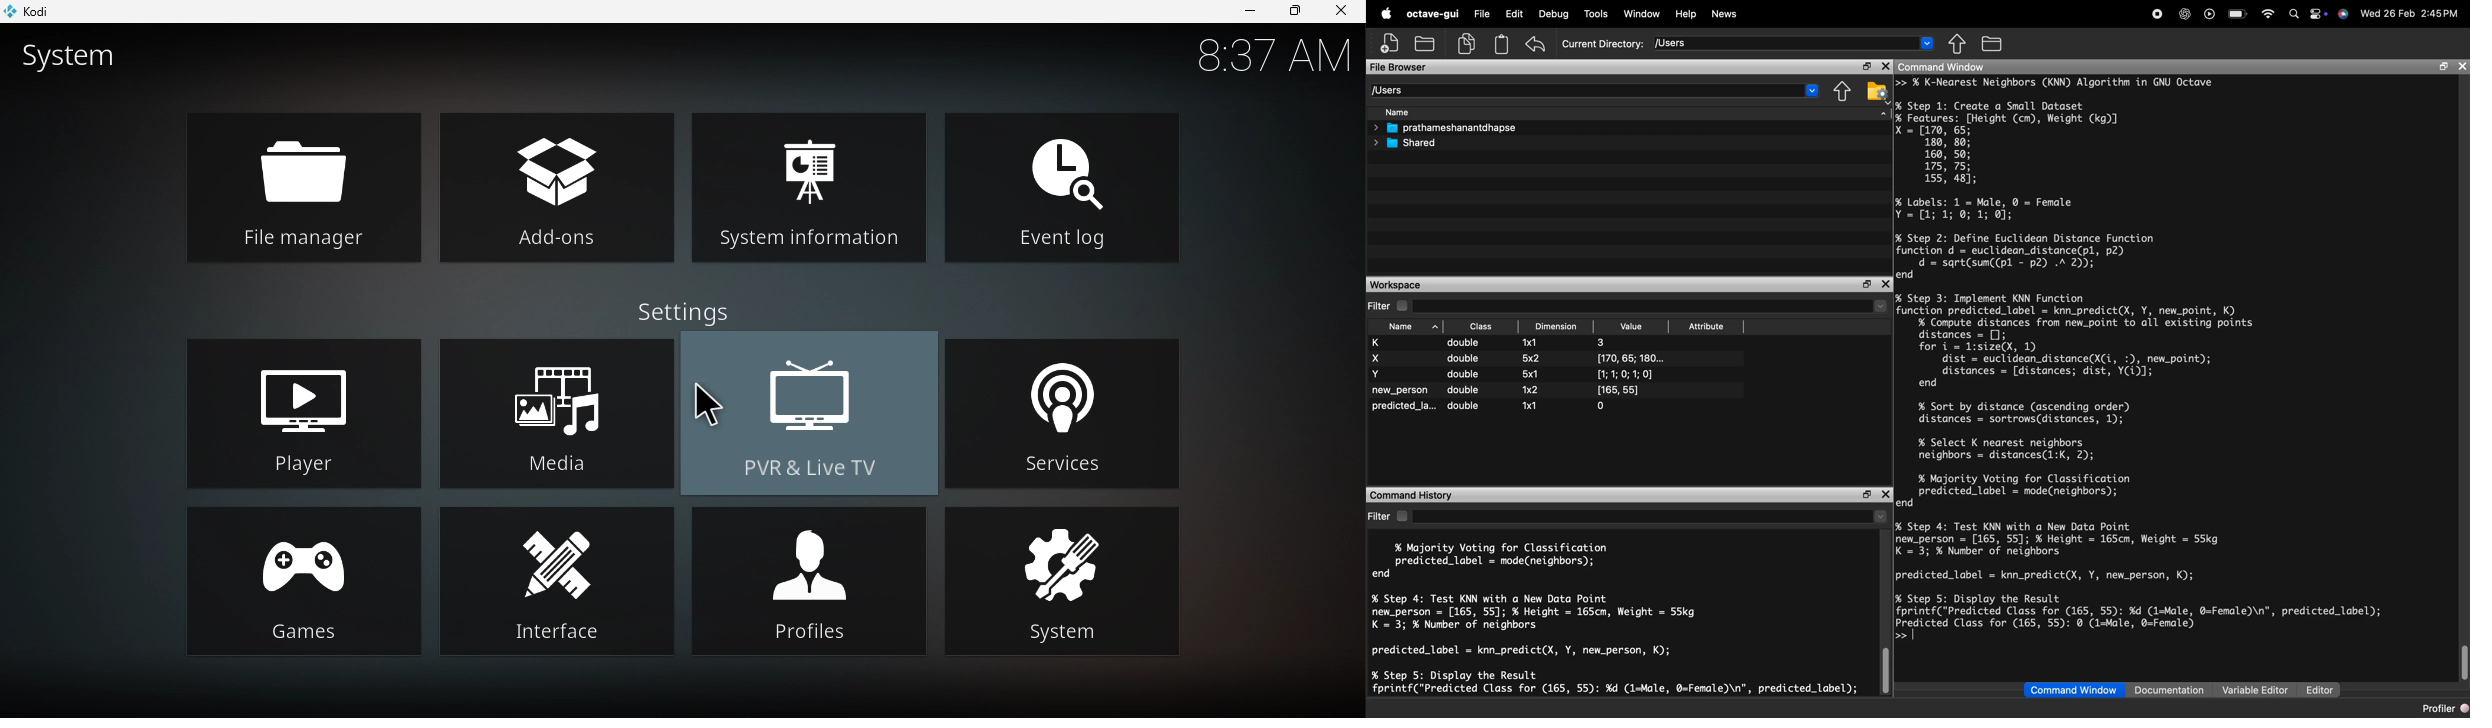 The height and width of the screenshot is (728, 2492). Describe the element at coordinates (1249, 13) in the screenshot. I see `Minimize` at that location.